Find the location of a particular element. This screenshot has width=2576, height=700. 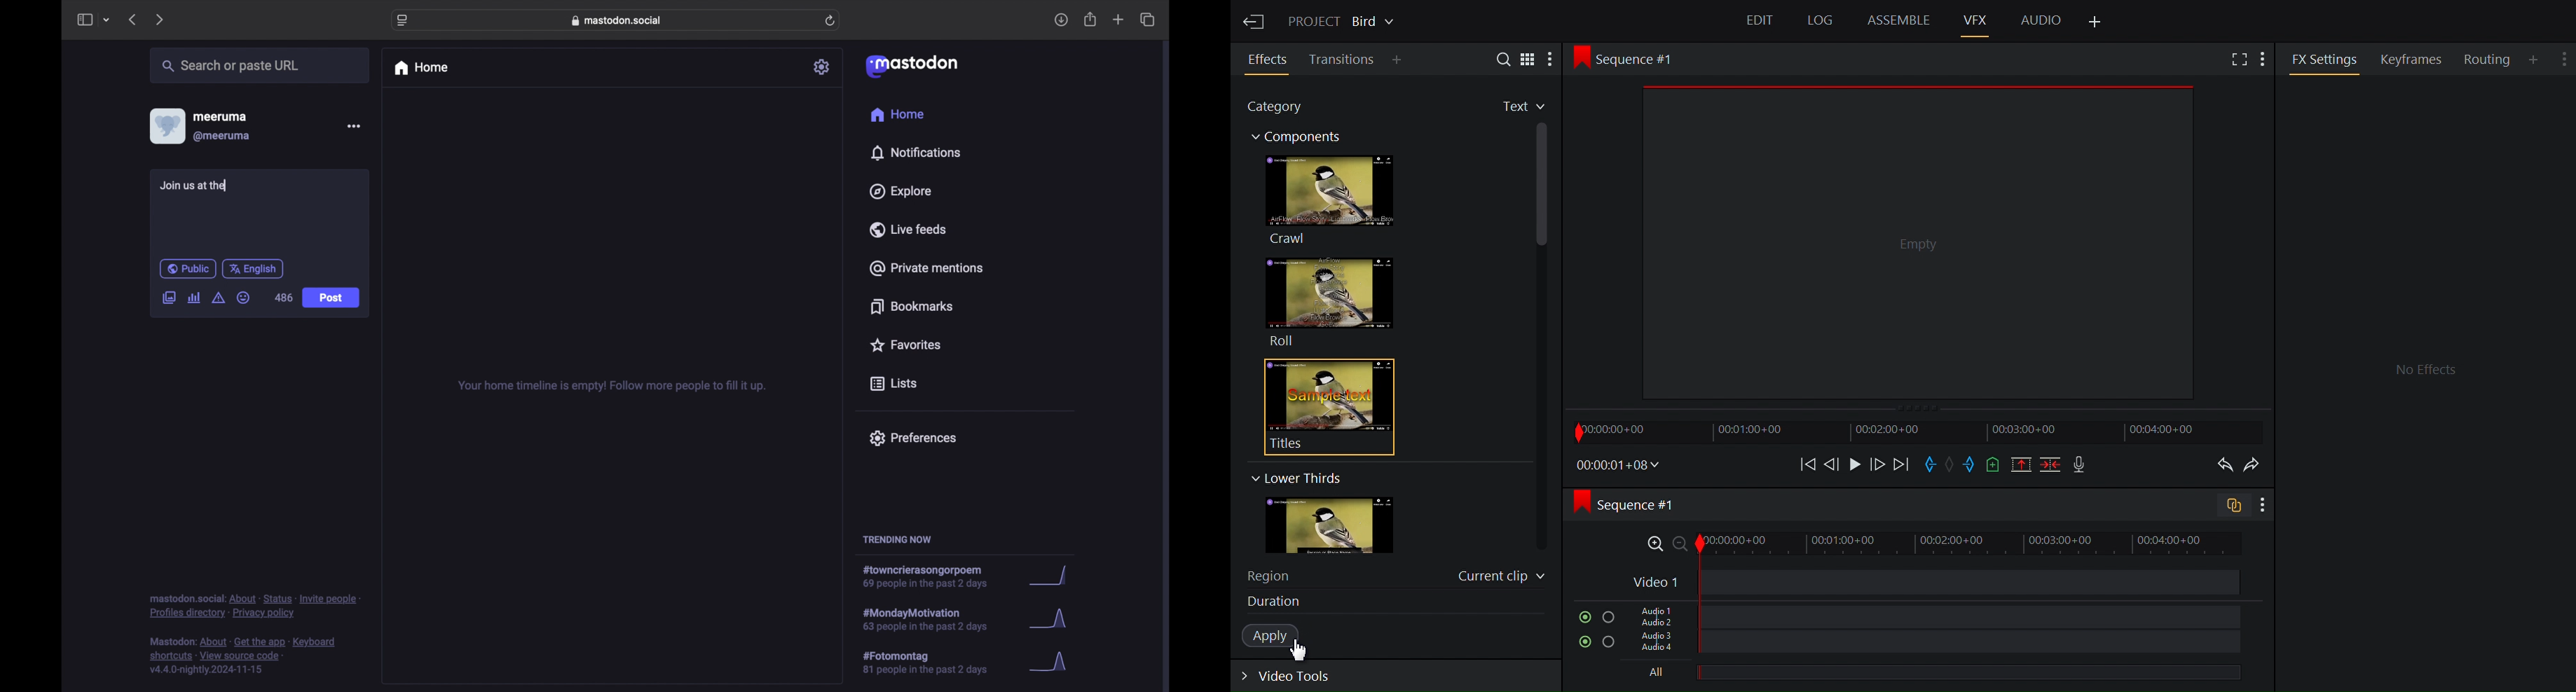

FX settings Panel is located at coordinates (2424, 380).